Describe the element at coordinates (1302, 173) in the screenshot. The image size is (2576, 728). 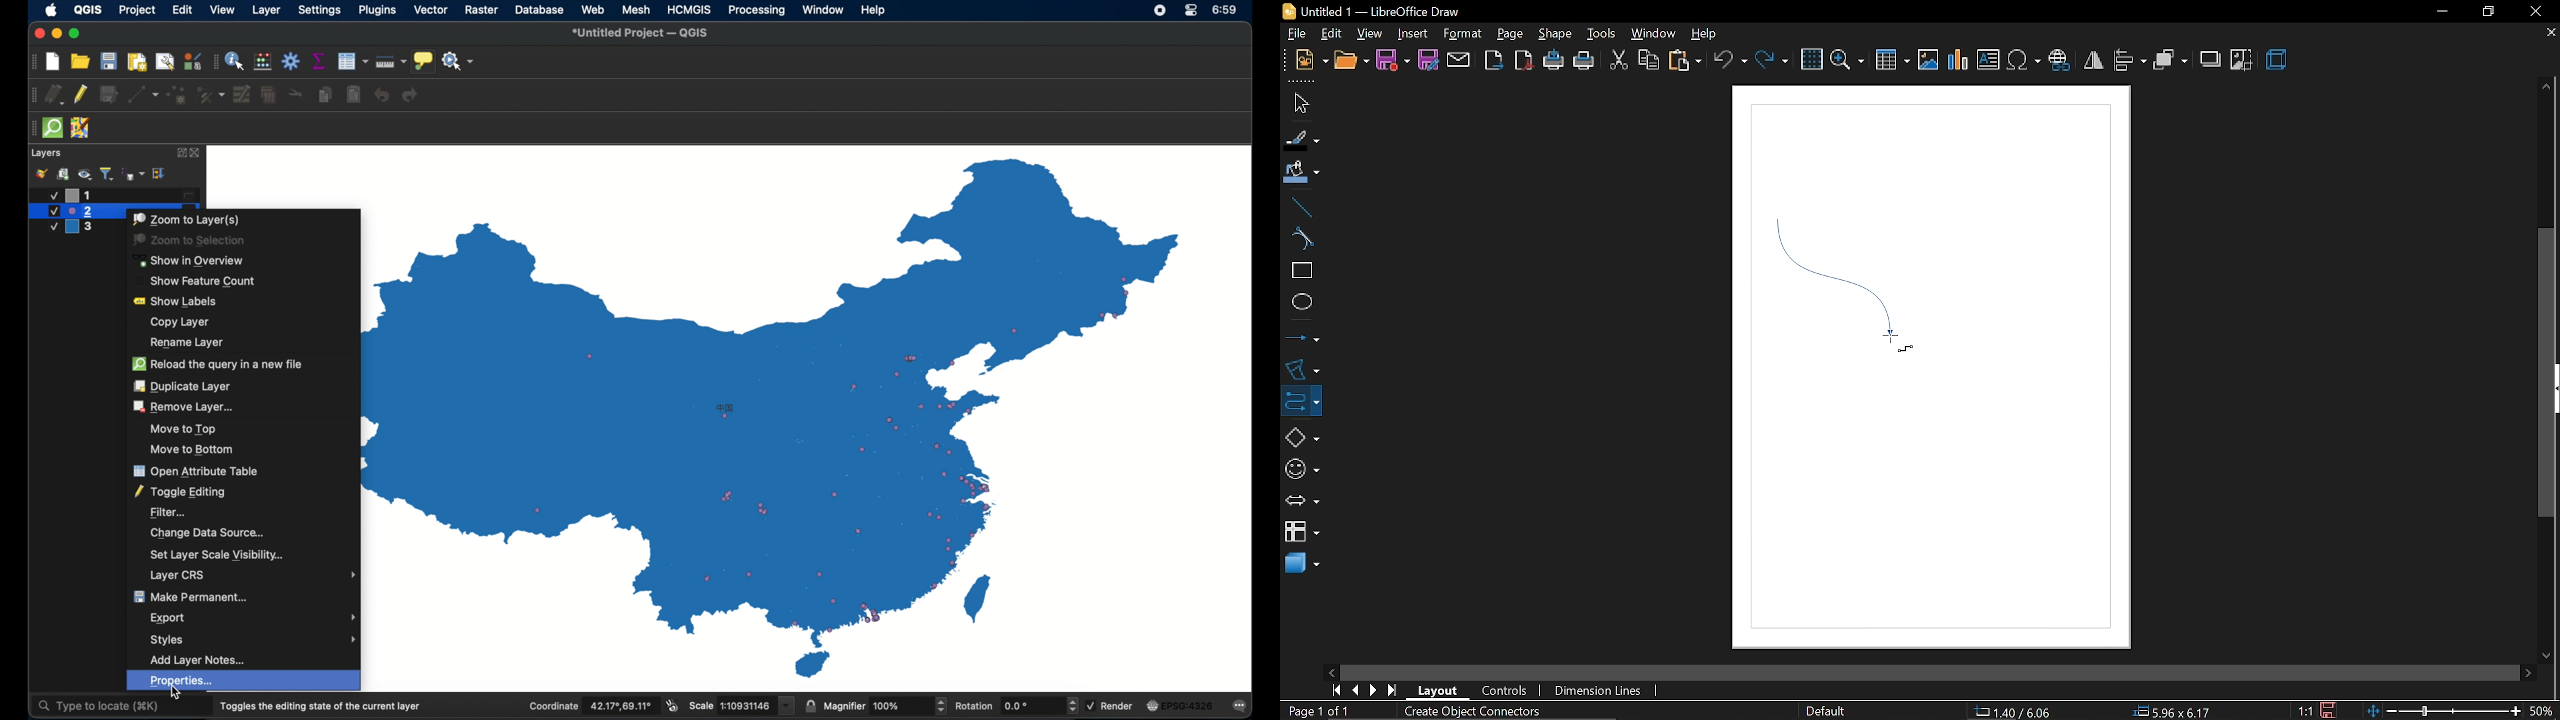
I see `fill color` at that location.